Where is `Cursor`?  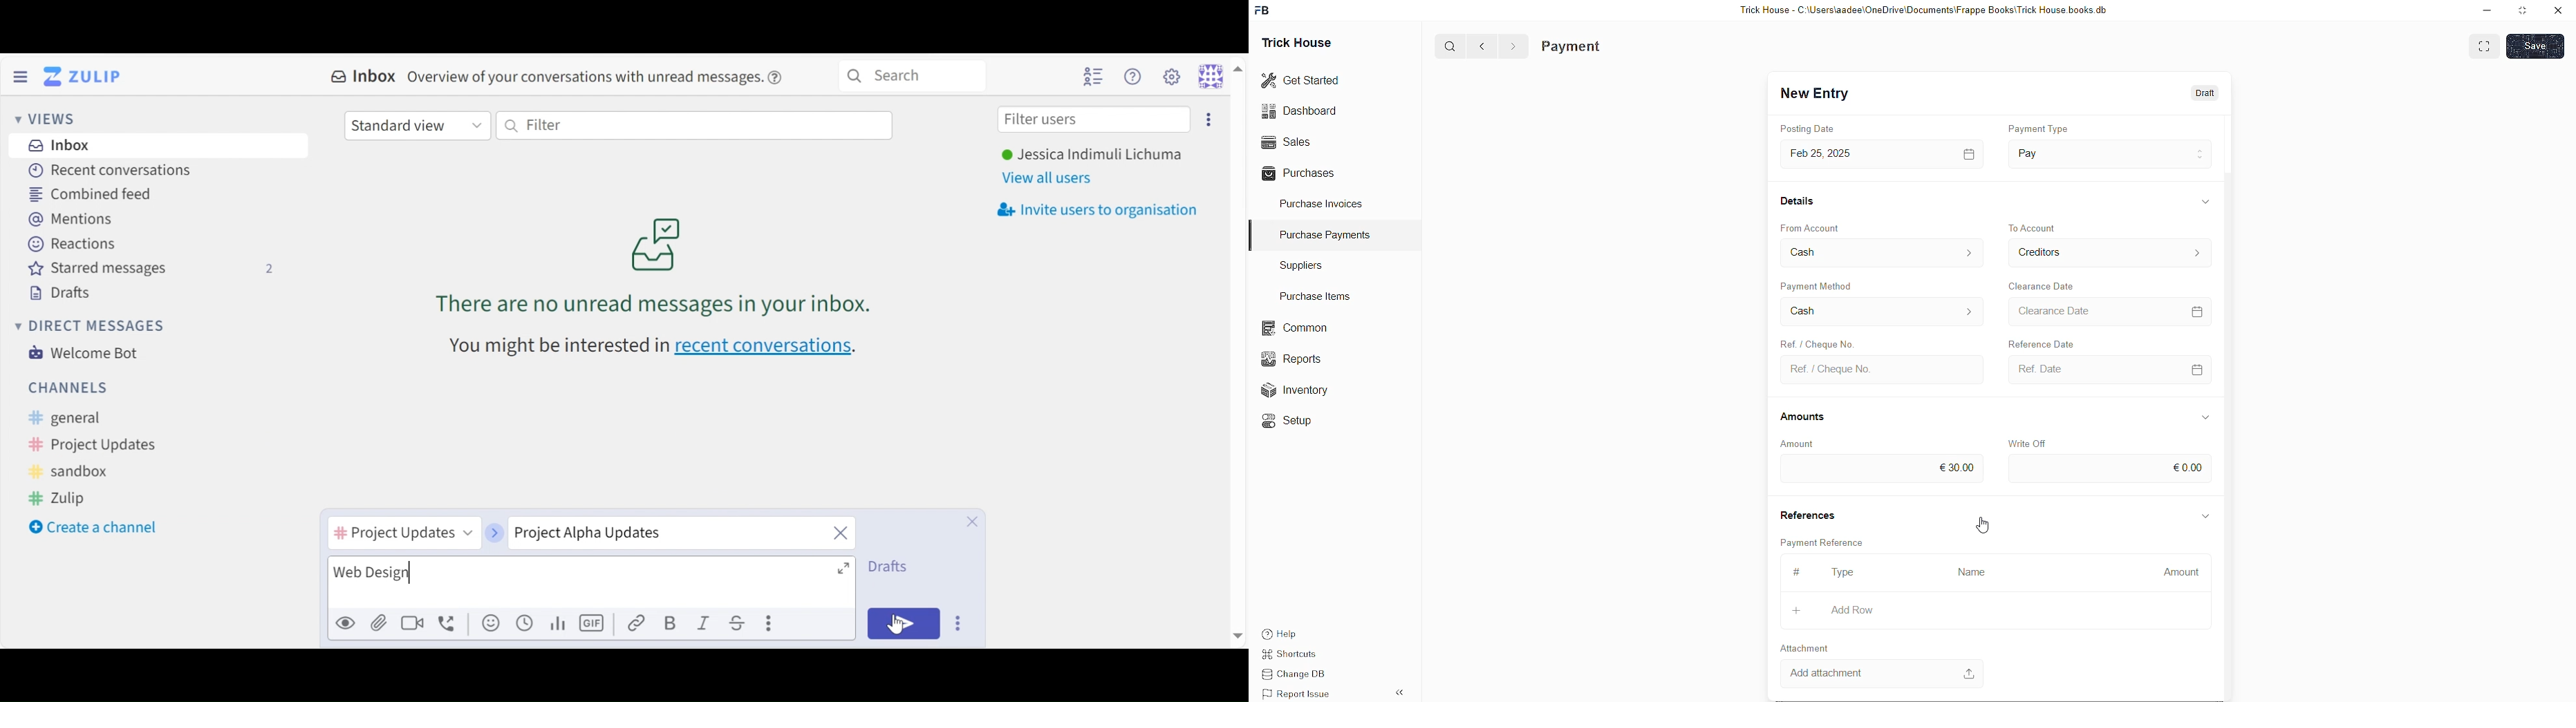 Cursor is located at coordinates (897, 624).